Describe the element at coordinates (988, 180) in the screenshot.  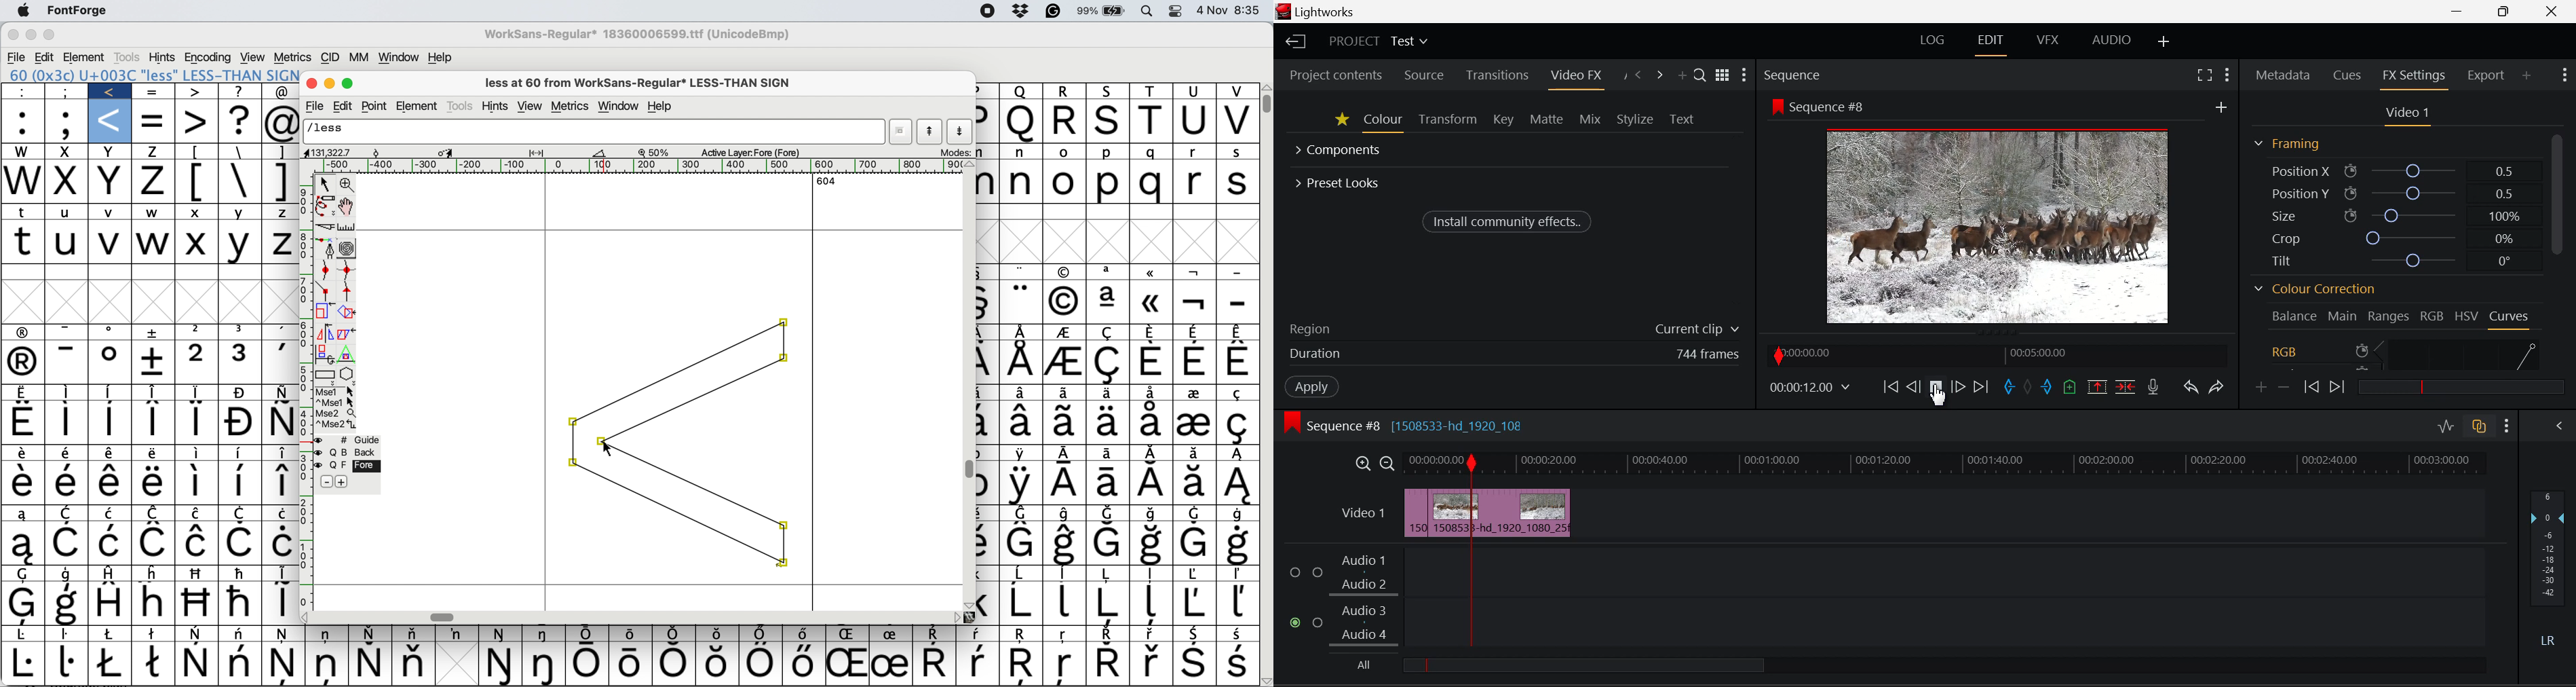
I see `m` at that location.